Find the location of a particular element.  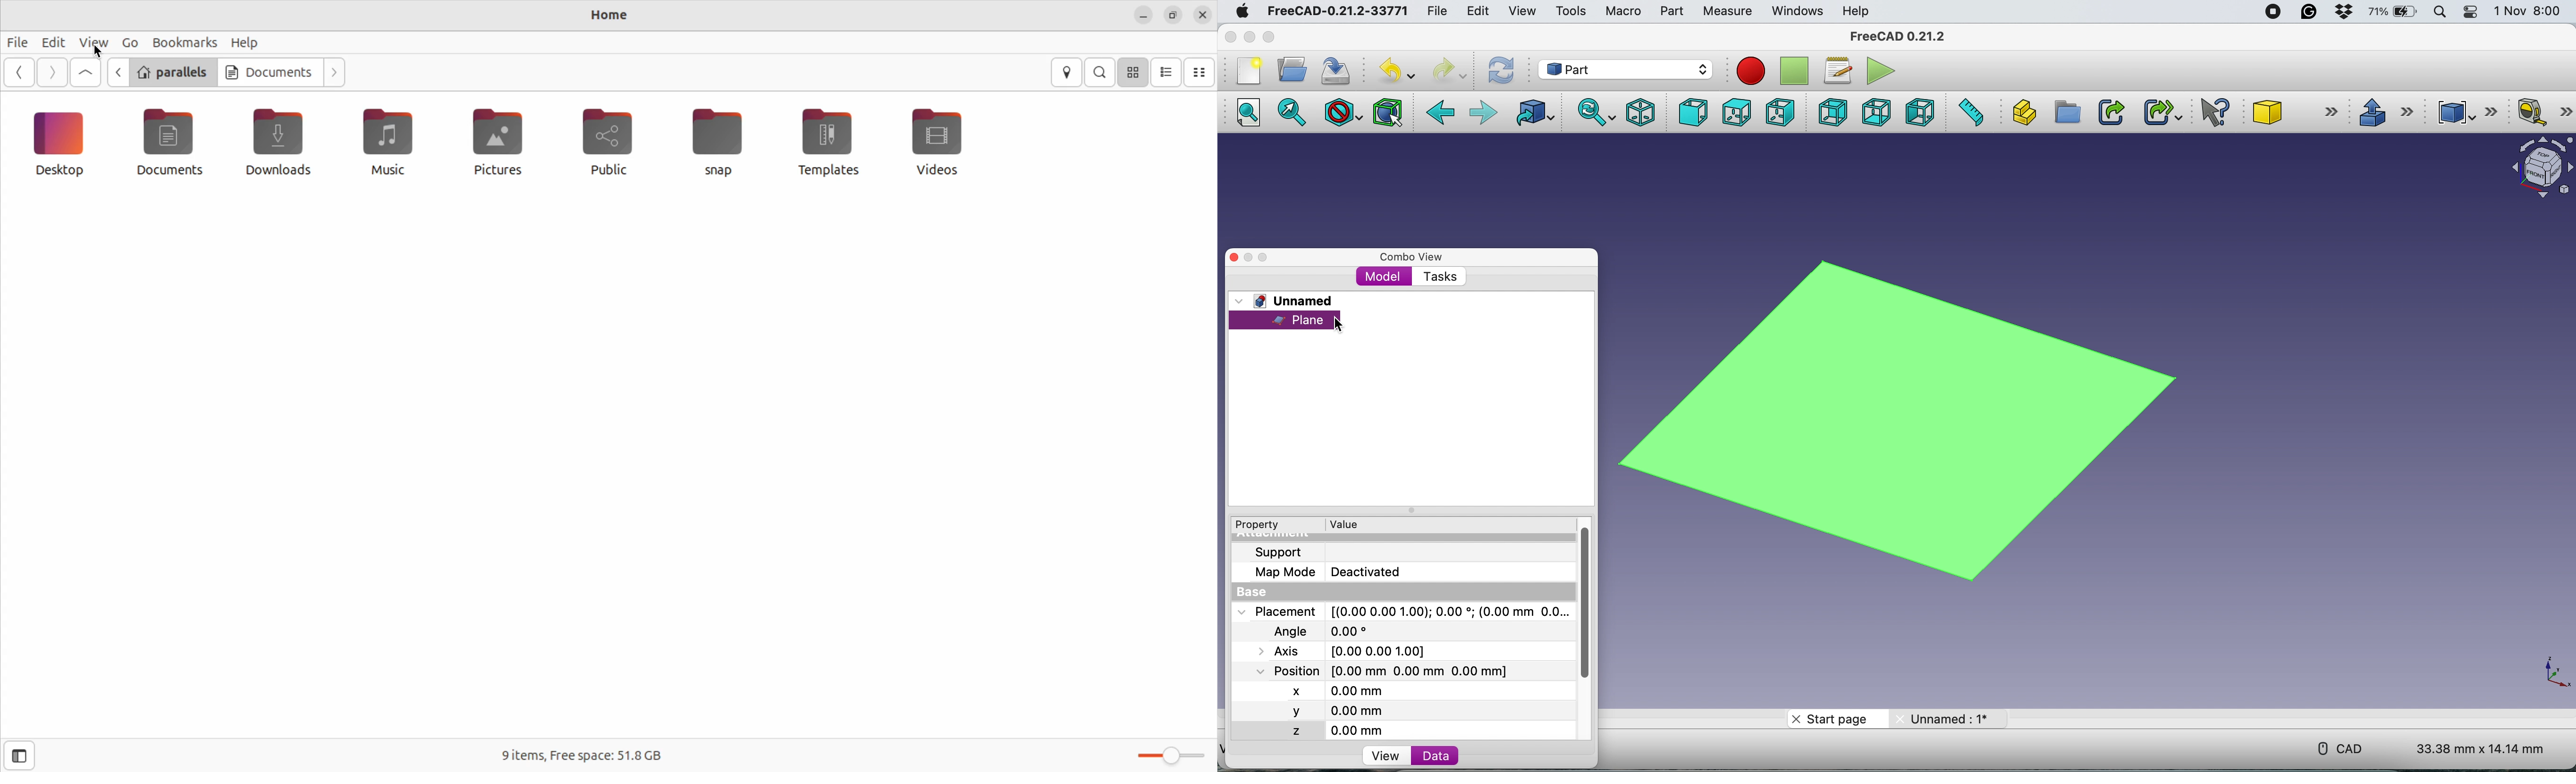

left is located at coordinates (1919, 113).